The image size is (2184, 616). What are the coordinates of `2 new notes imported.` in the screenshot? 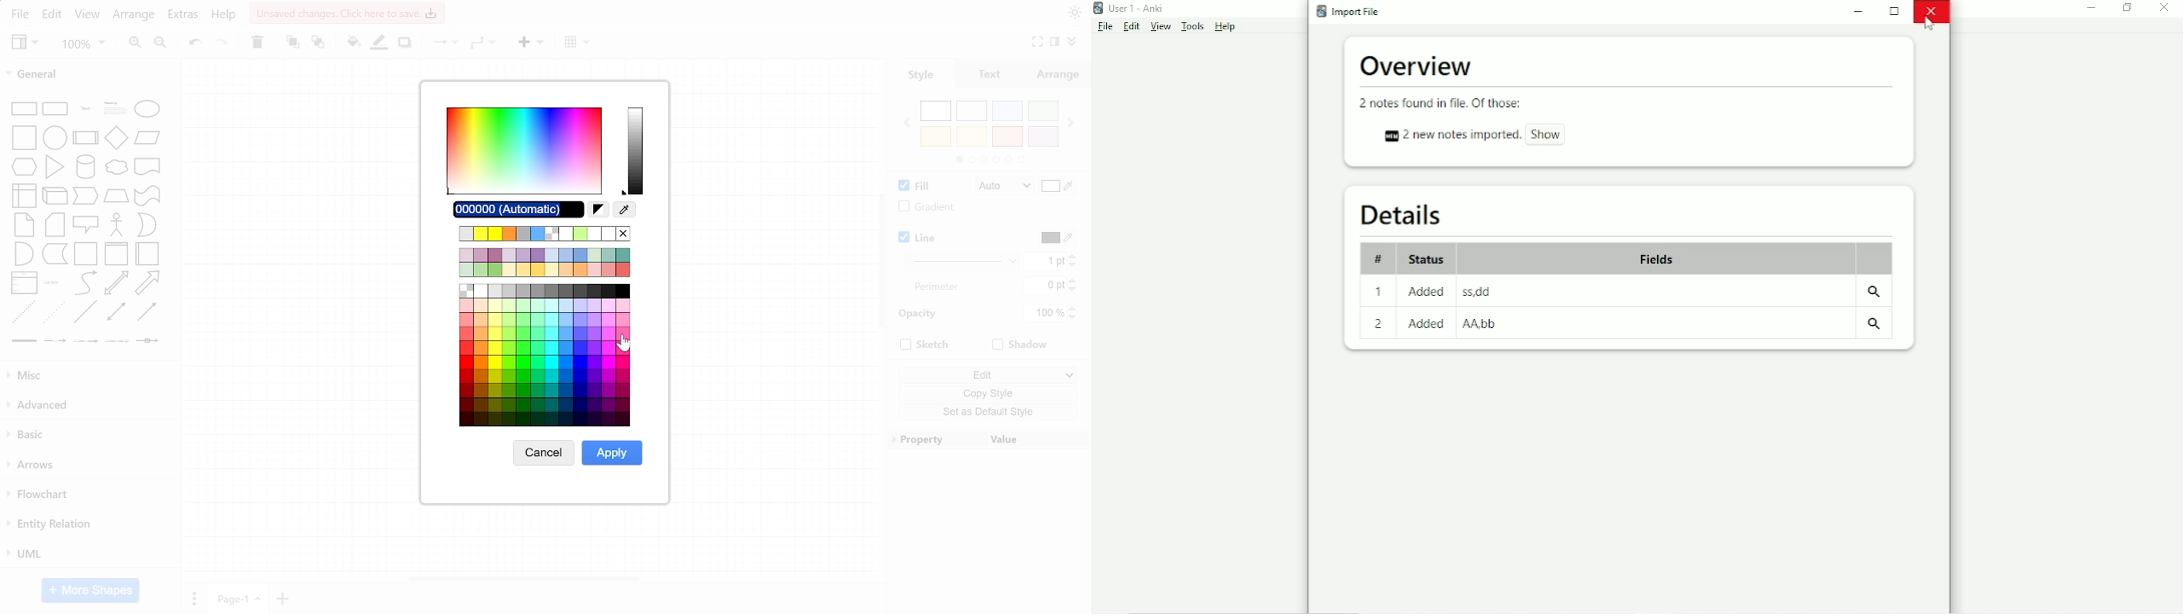 It's located at (1448, 135).